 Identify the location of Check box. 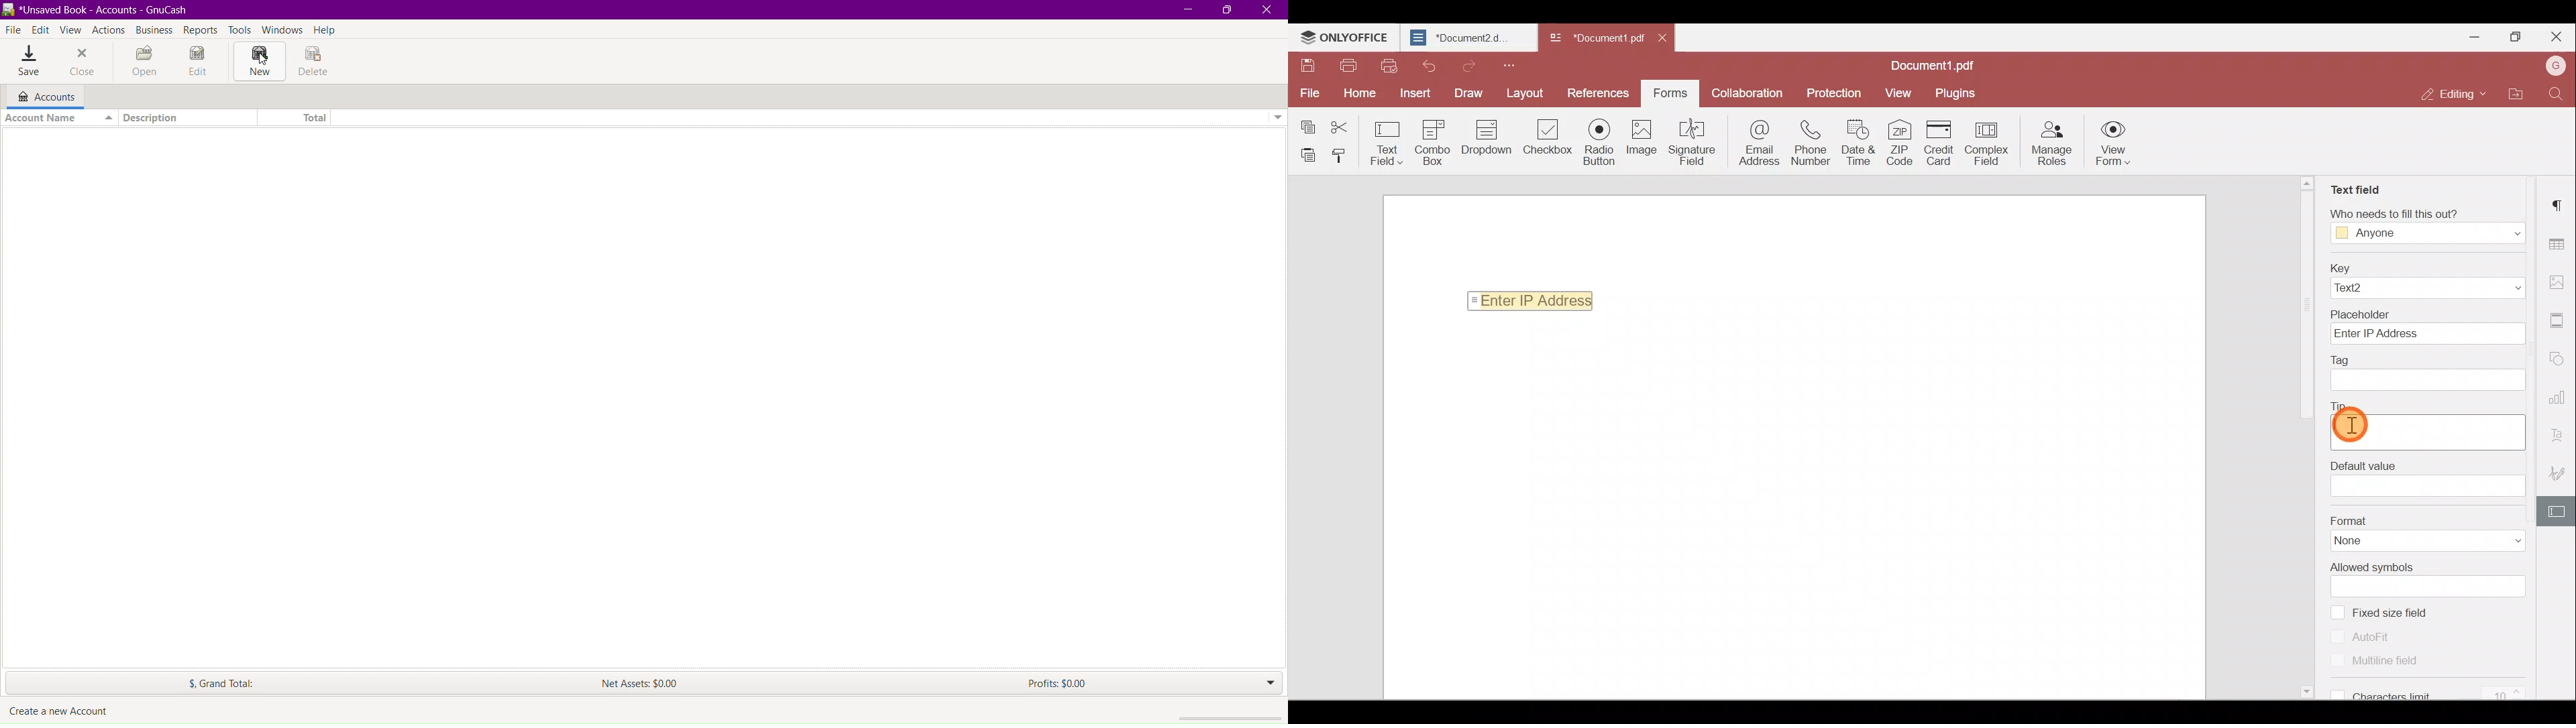
(1547, 145).